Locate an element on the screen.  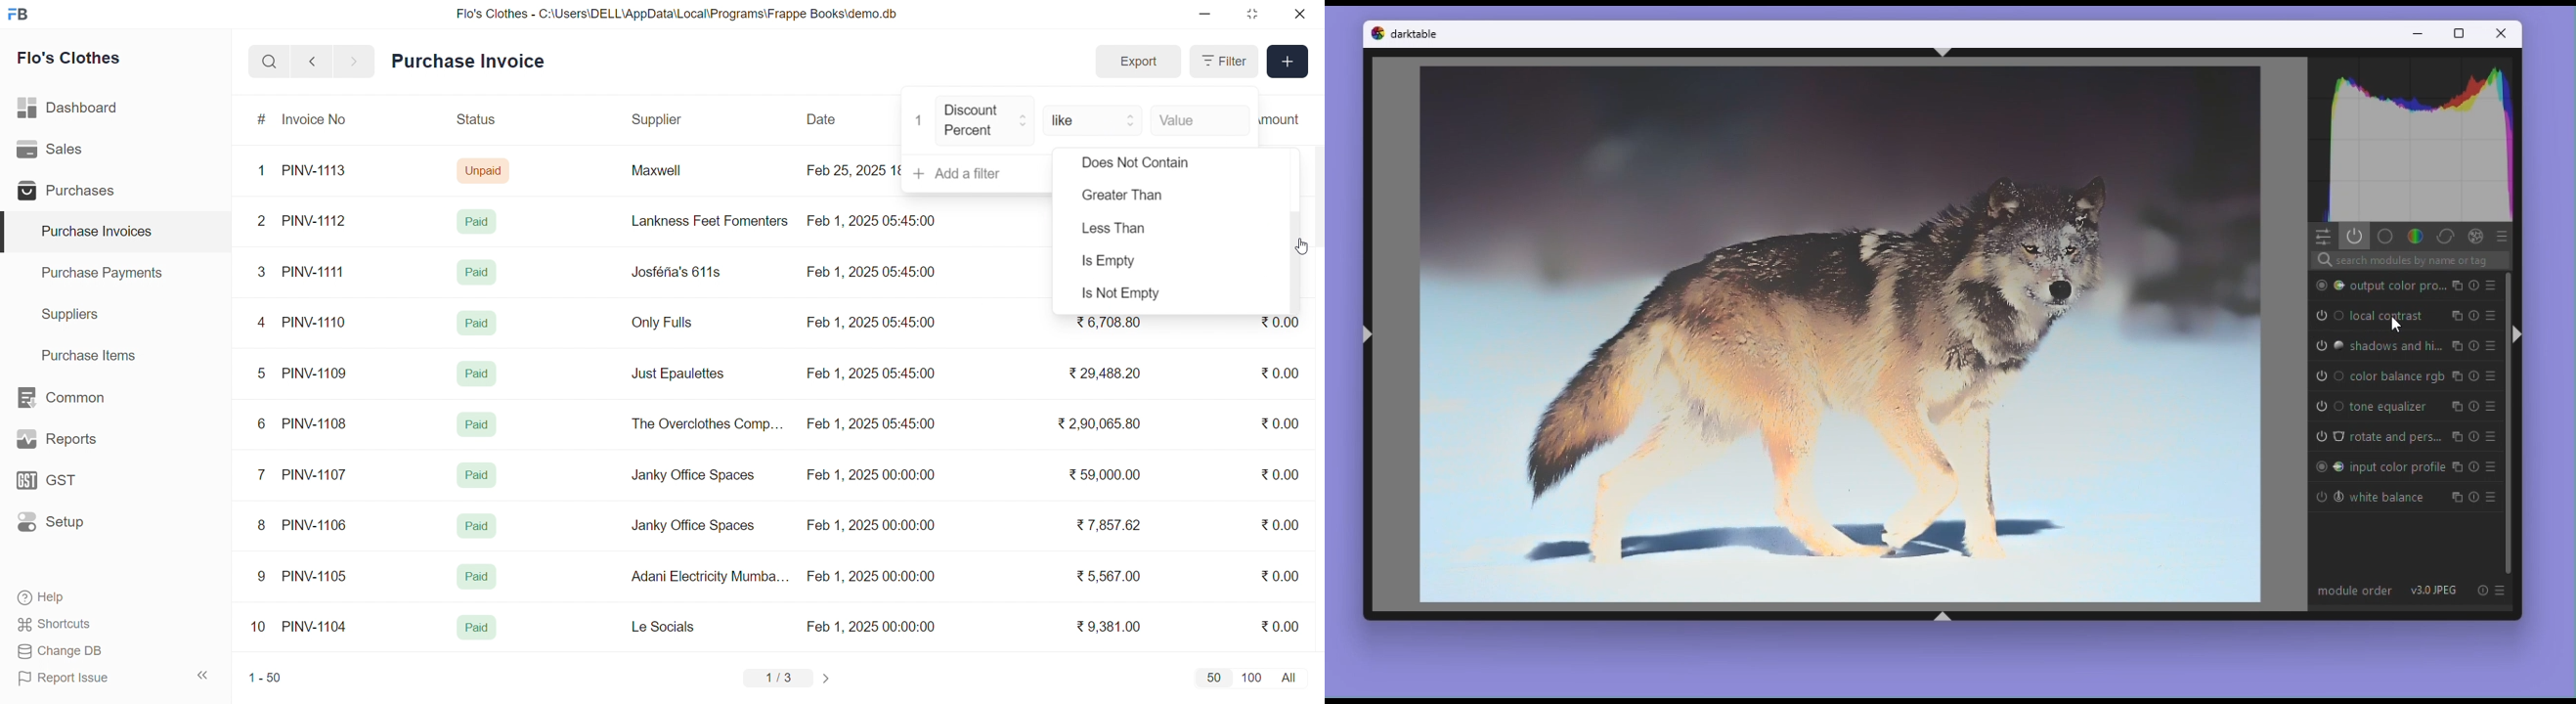
₹ 59,000.00 is located at coordinates (1109, 476).